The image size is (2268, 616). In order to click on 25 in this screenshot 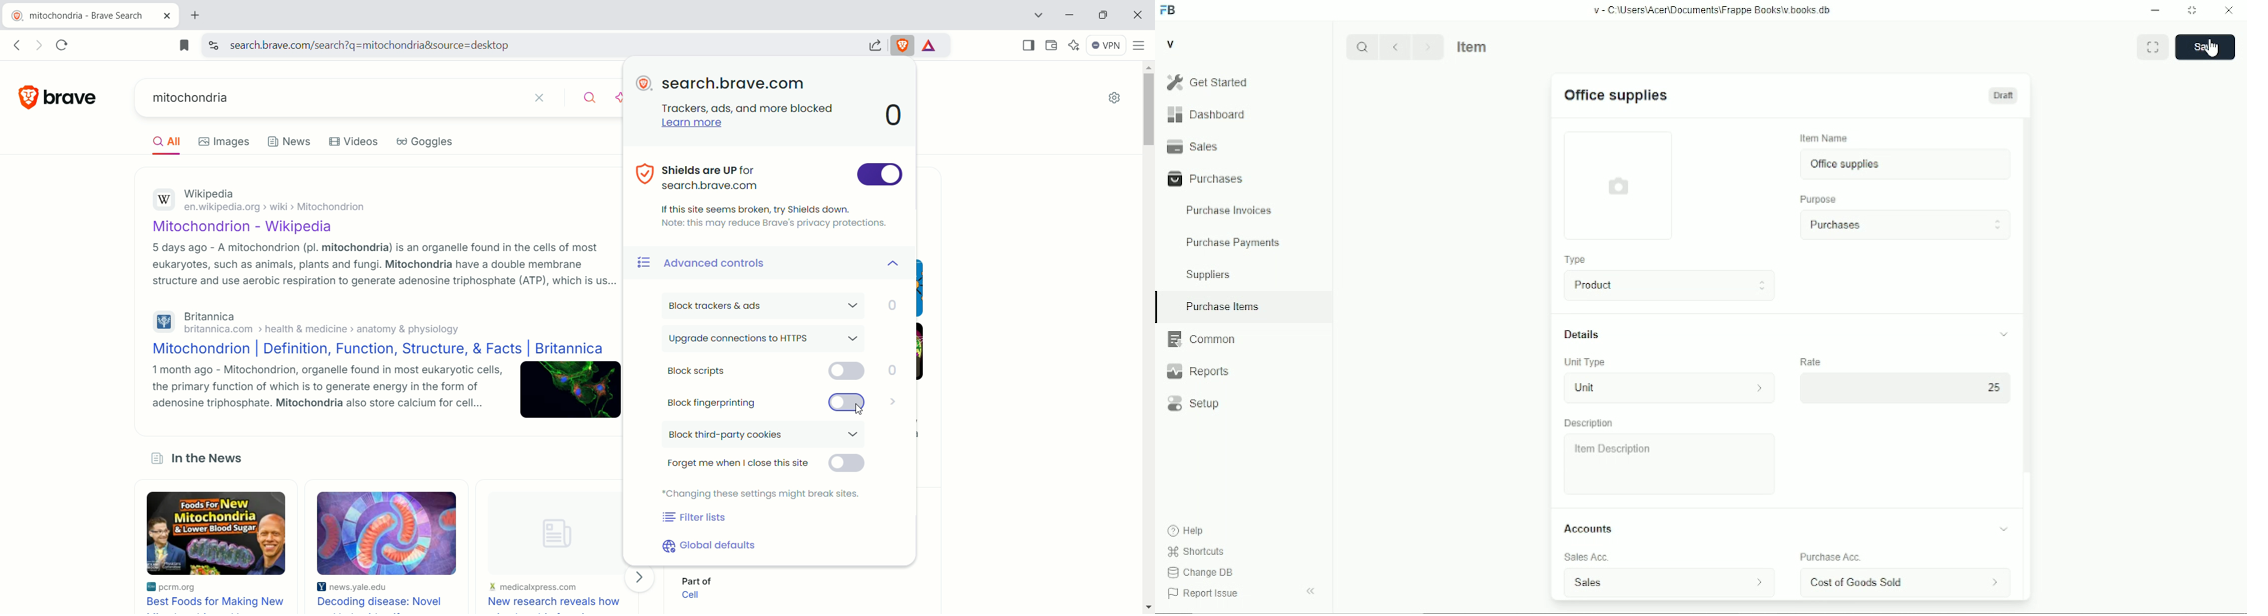, I will do `click(1903, 387)`.